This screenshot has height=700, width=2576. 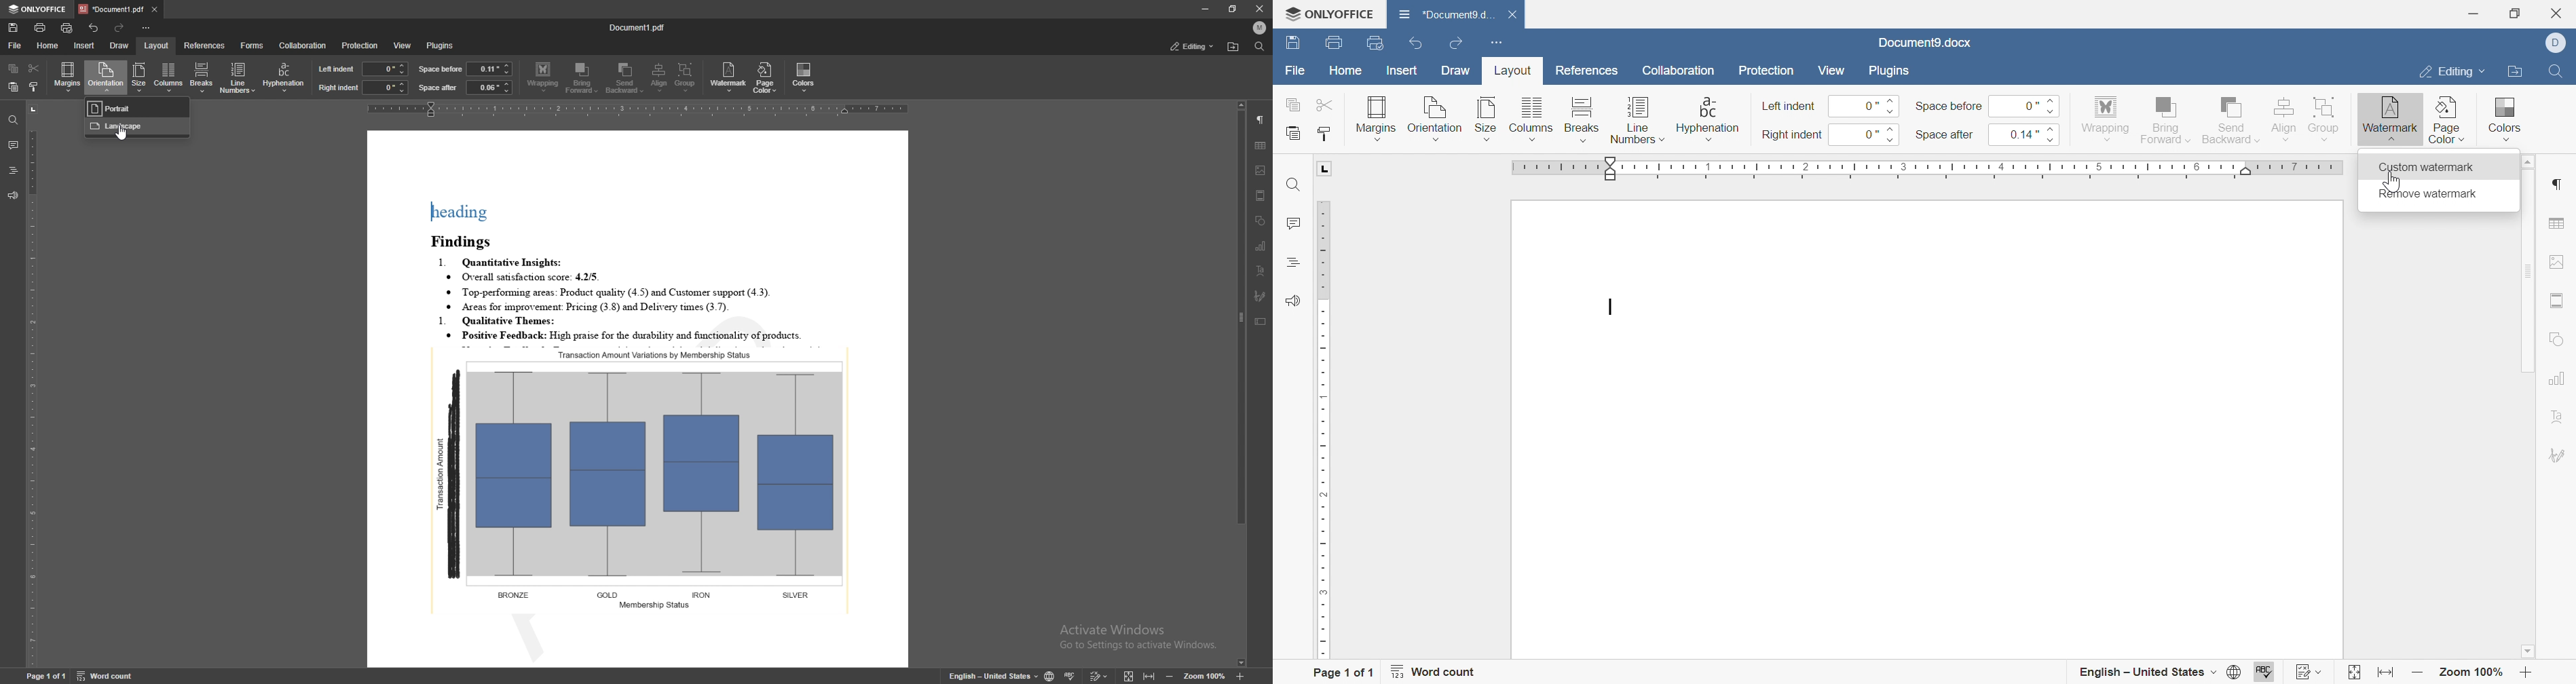 What do you see at coordinates (488, 87) in the screenshot?
I see `input space after` at bounding box center [488, 87].